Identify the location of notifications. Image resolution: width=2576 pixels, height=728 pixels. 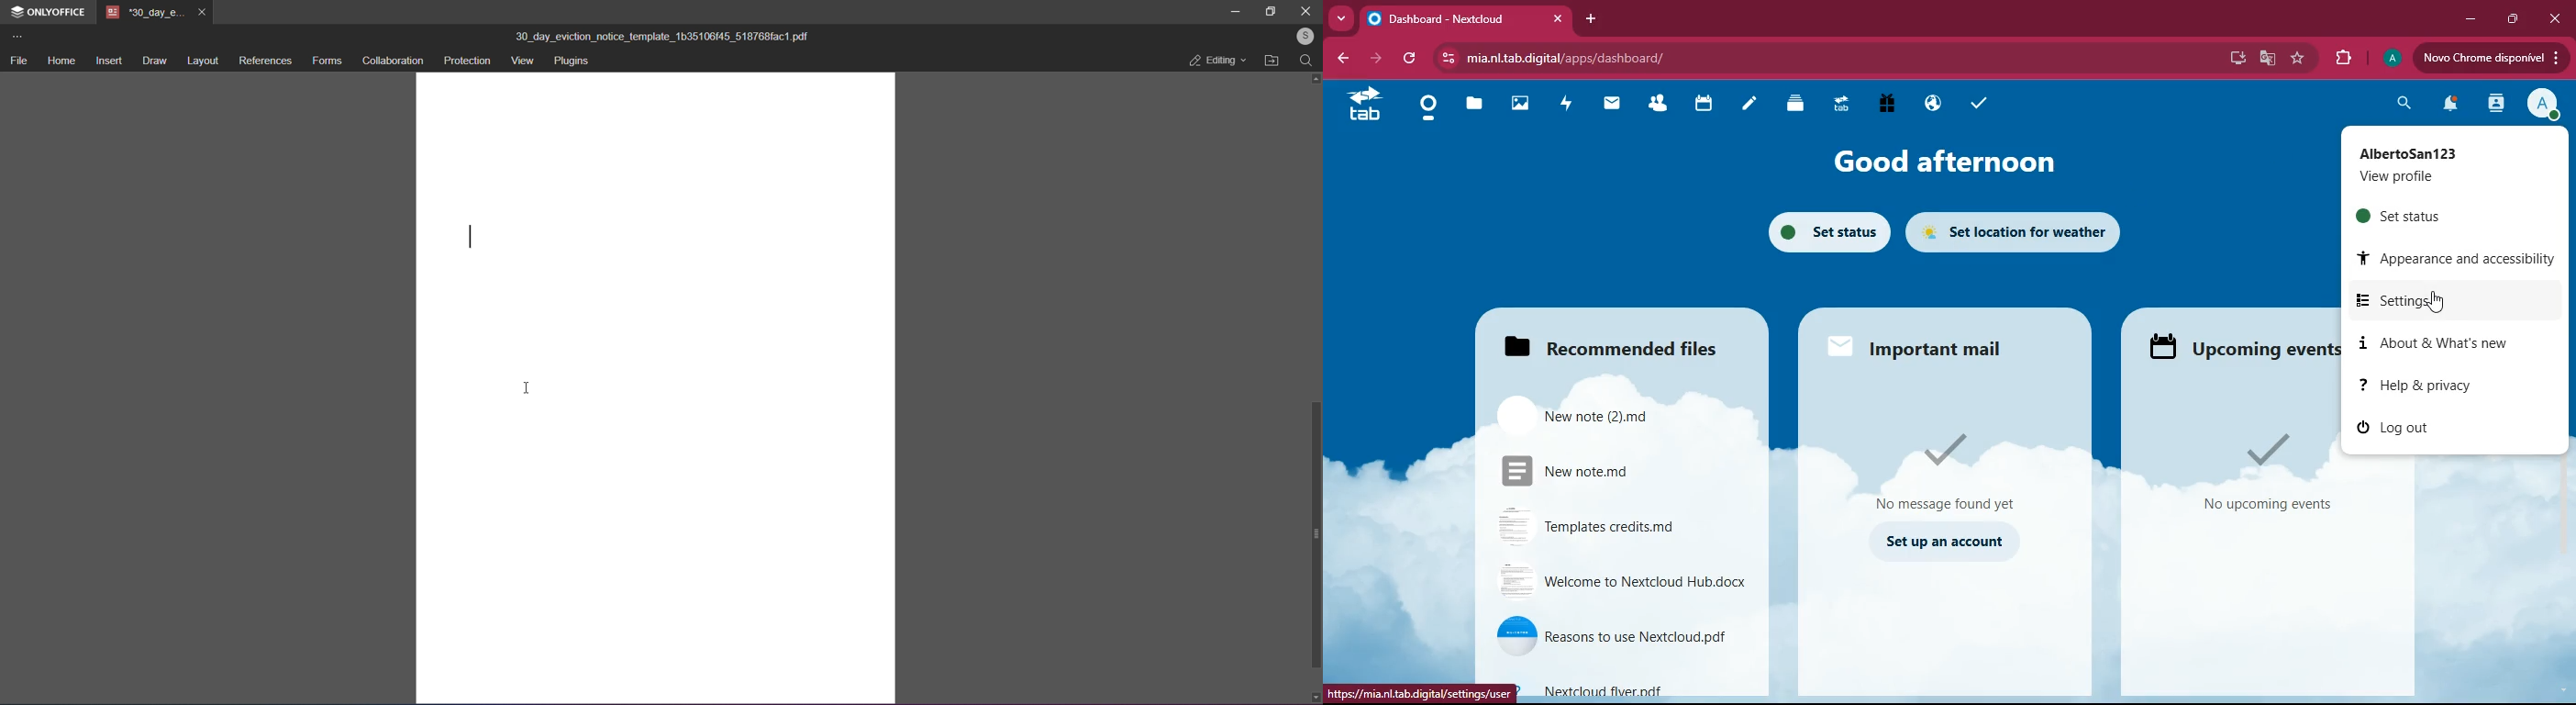
(2448, 105).